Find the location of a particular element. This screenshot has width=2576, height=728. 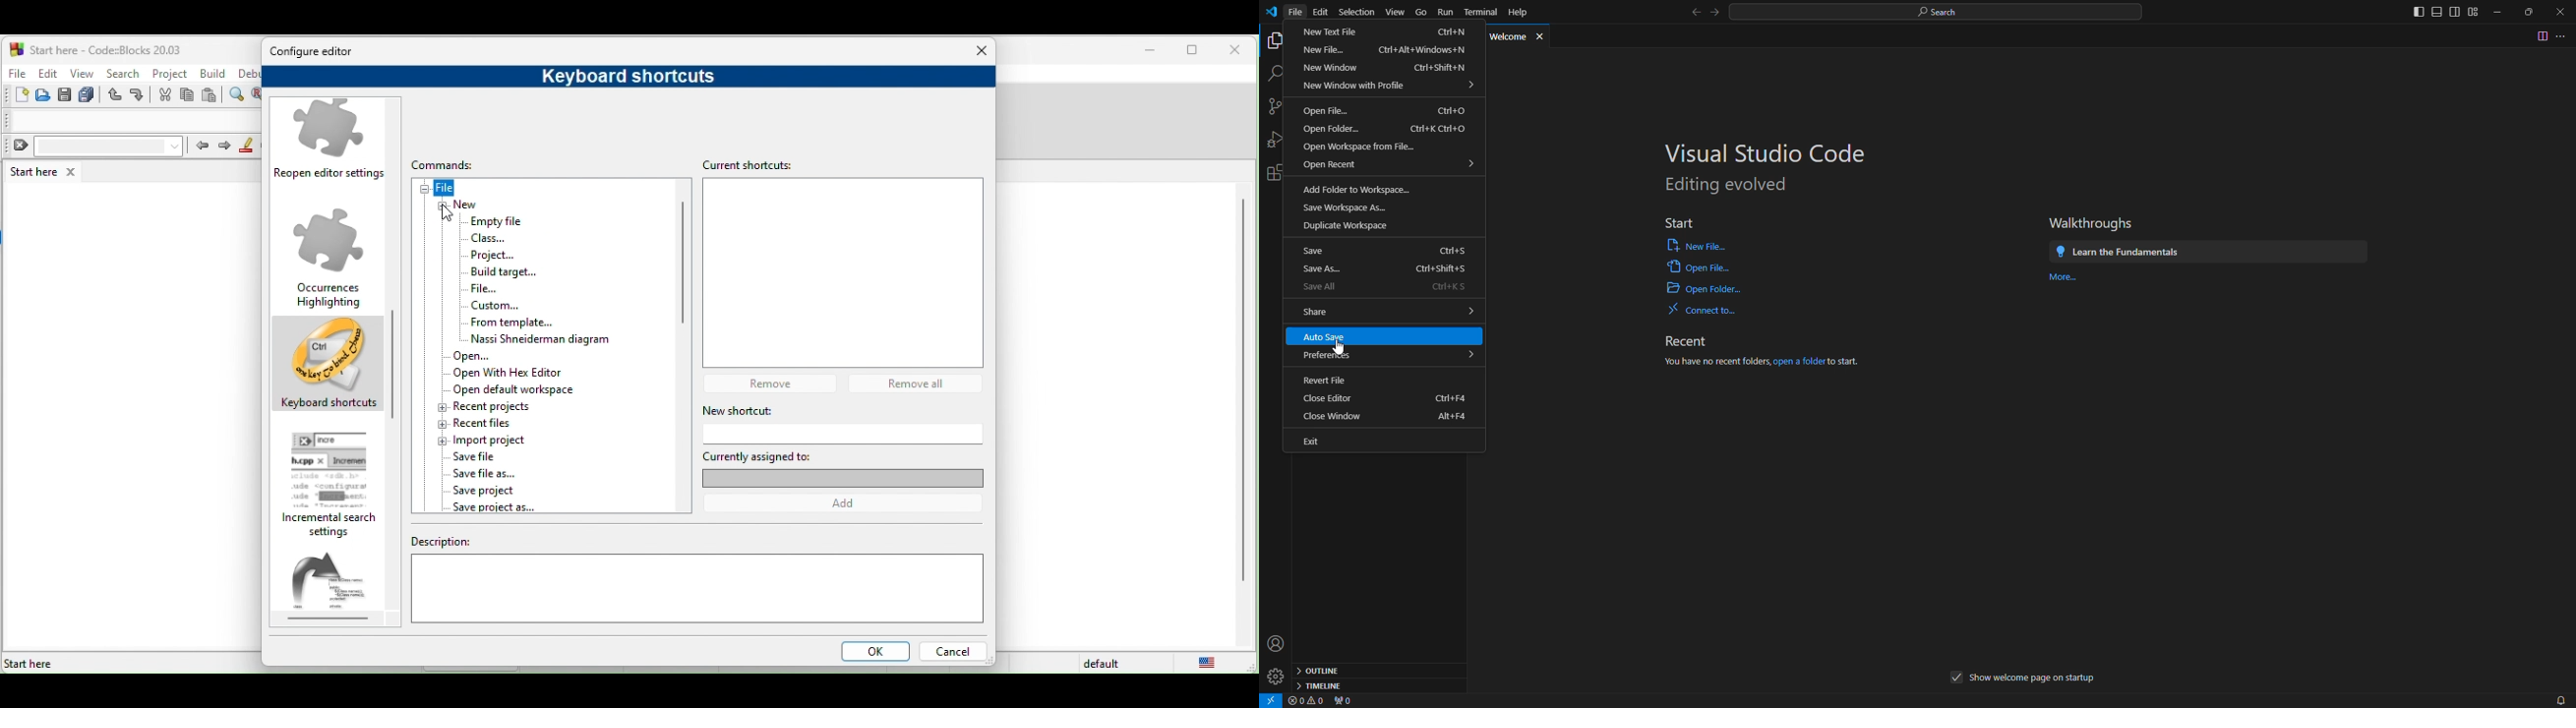

connect to is located at coordinates (1705, 310).